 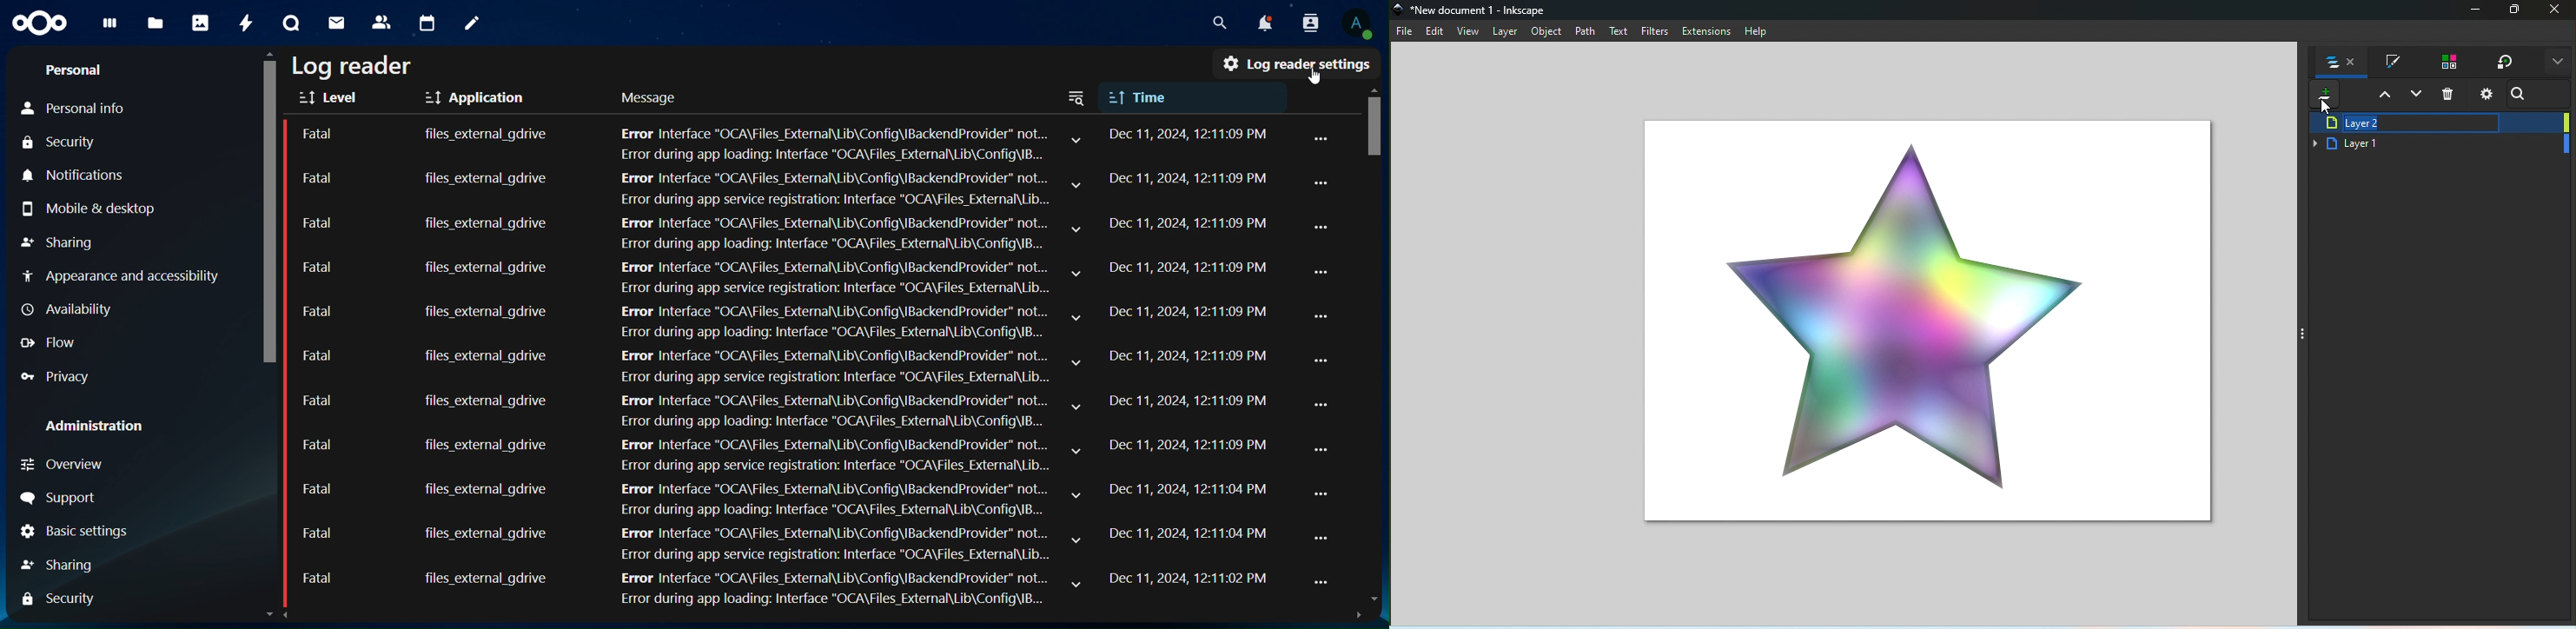 What do you see at coordinates (654, 99) in the screenshot?
I see `message` at bounding box center [654, 99].